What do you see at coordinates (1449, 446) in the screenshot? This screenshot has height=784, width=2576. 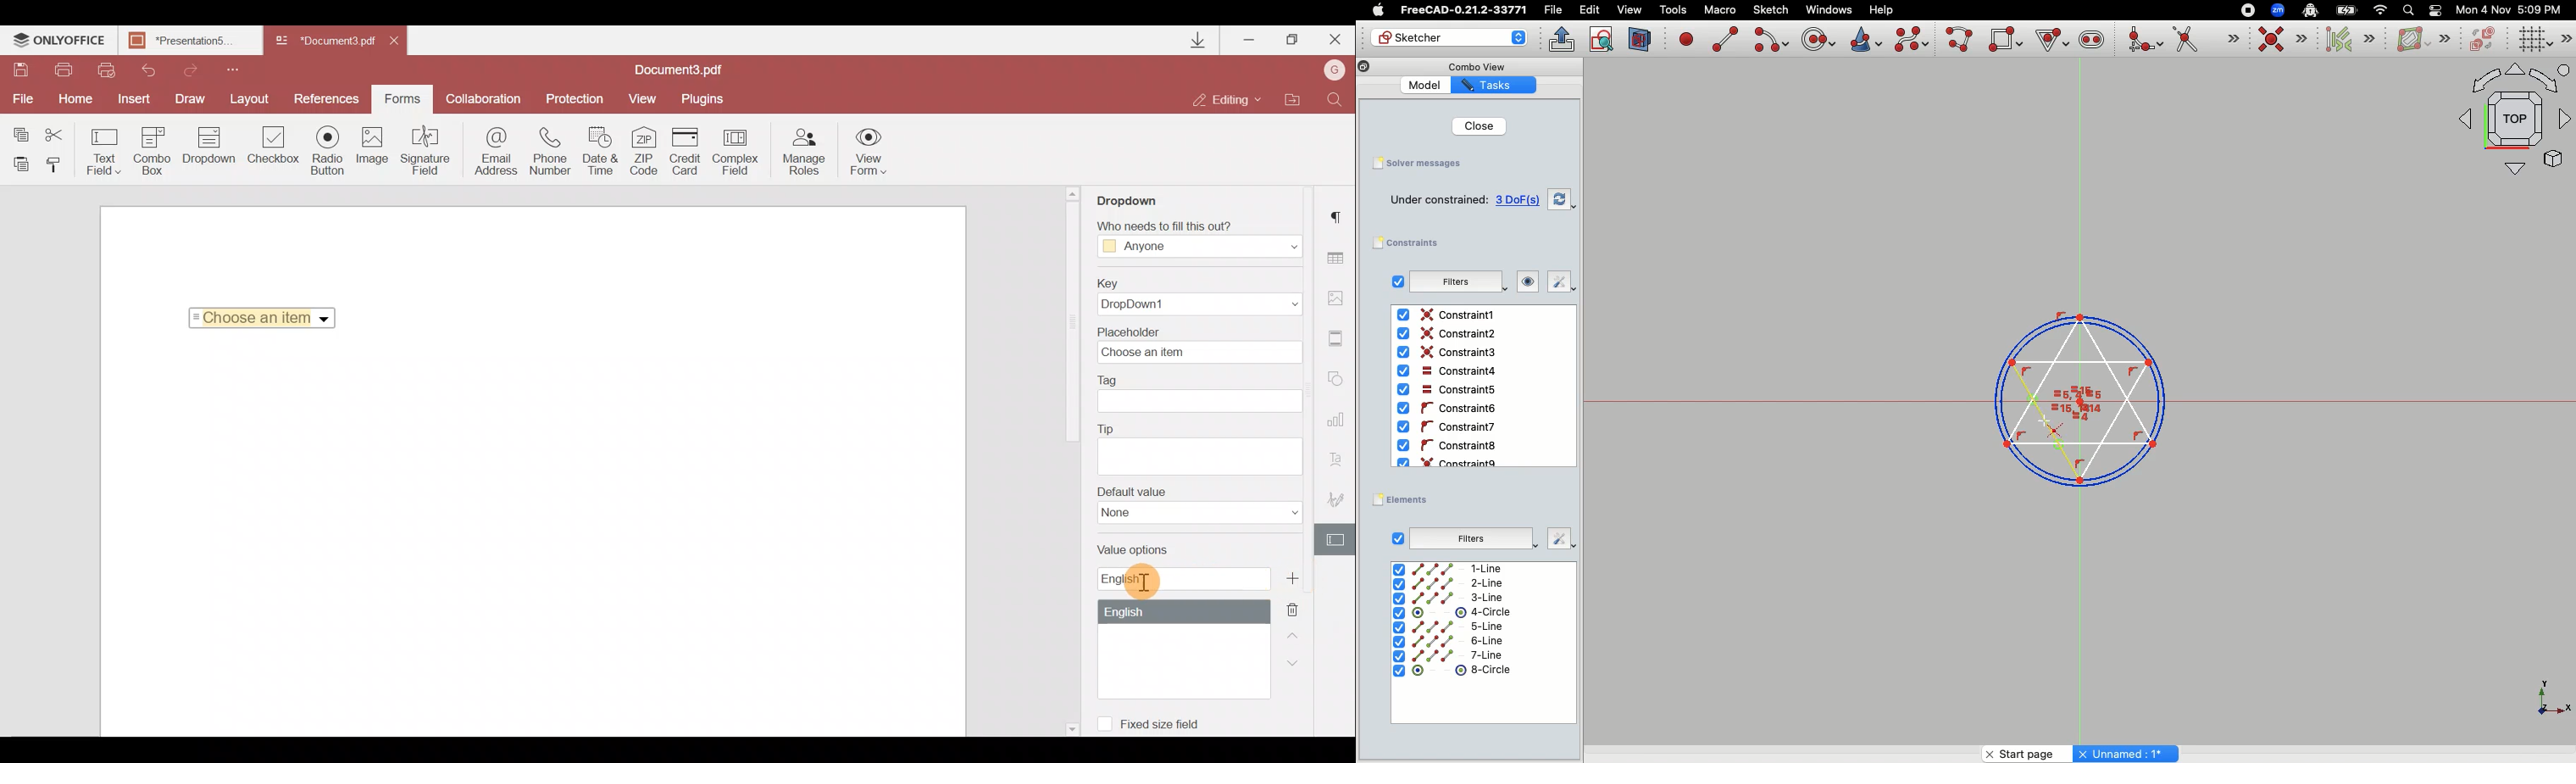 I see `Constraint8` at bounding box center [1449, 446].